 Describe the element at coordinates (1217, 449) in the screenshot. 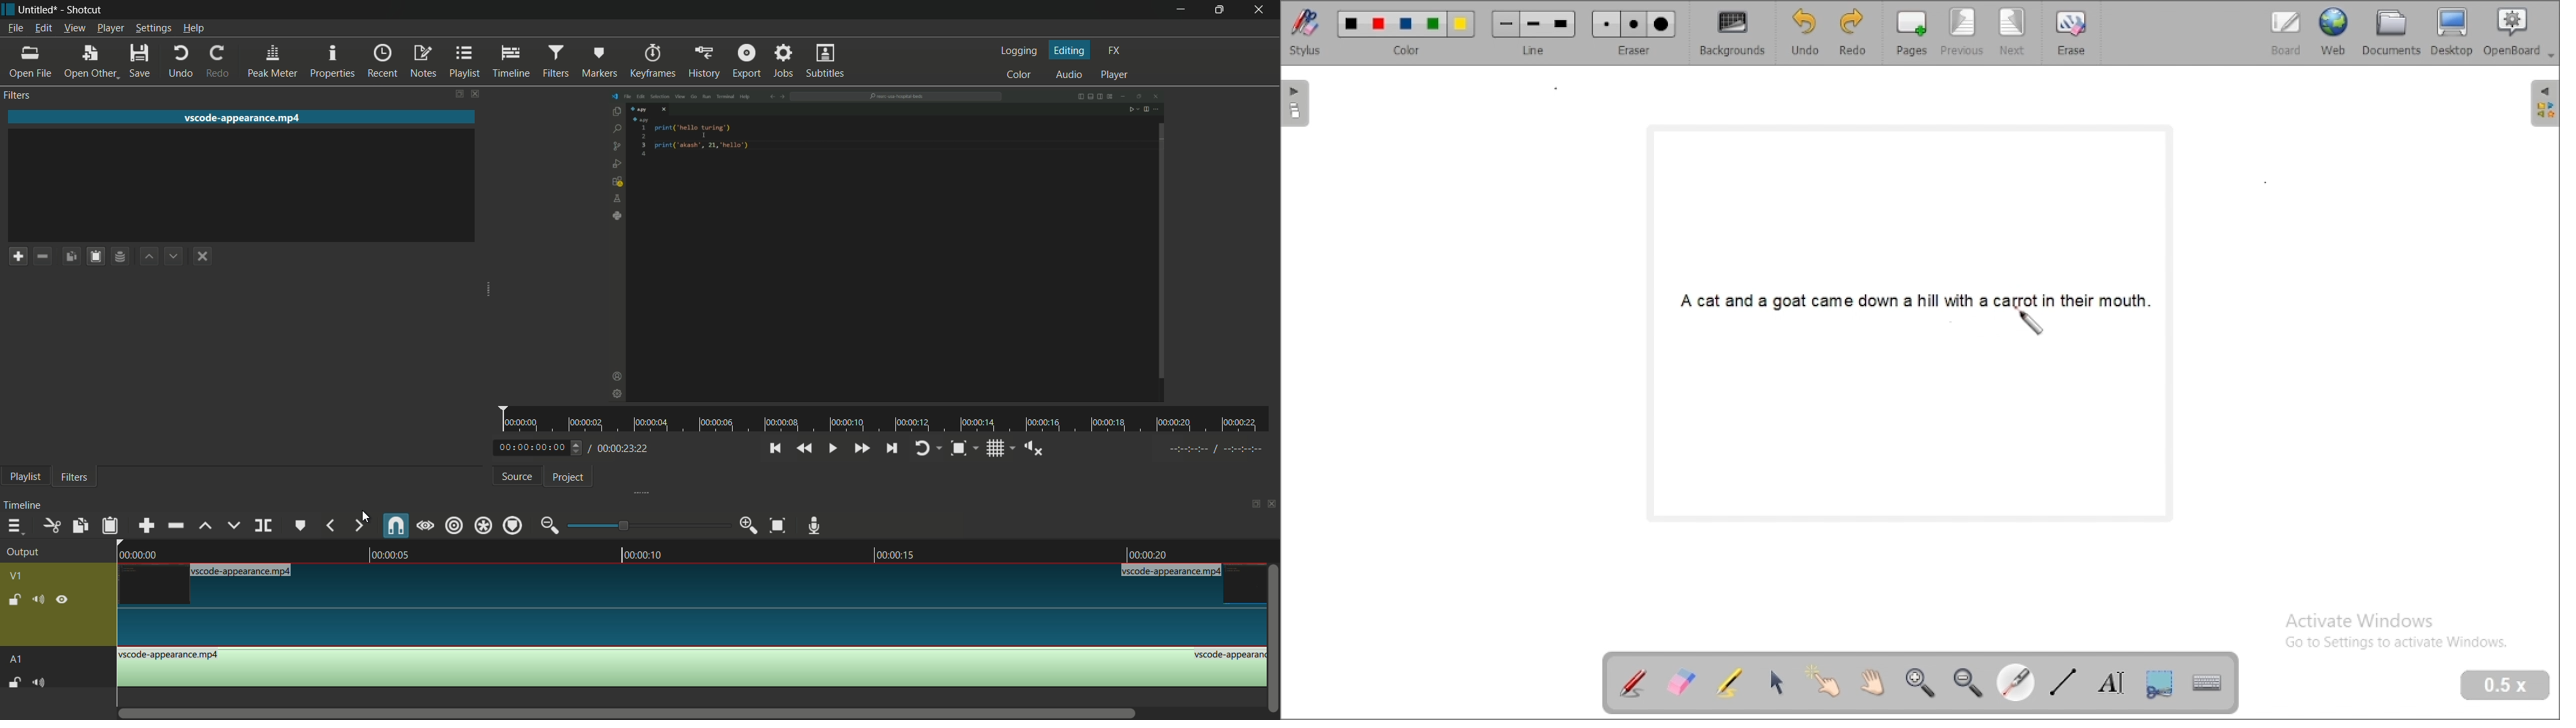

I see `in point` at that location.